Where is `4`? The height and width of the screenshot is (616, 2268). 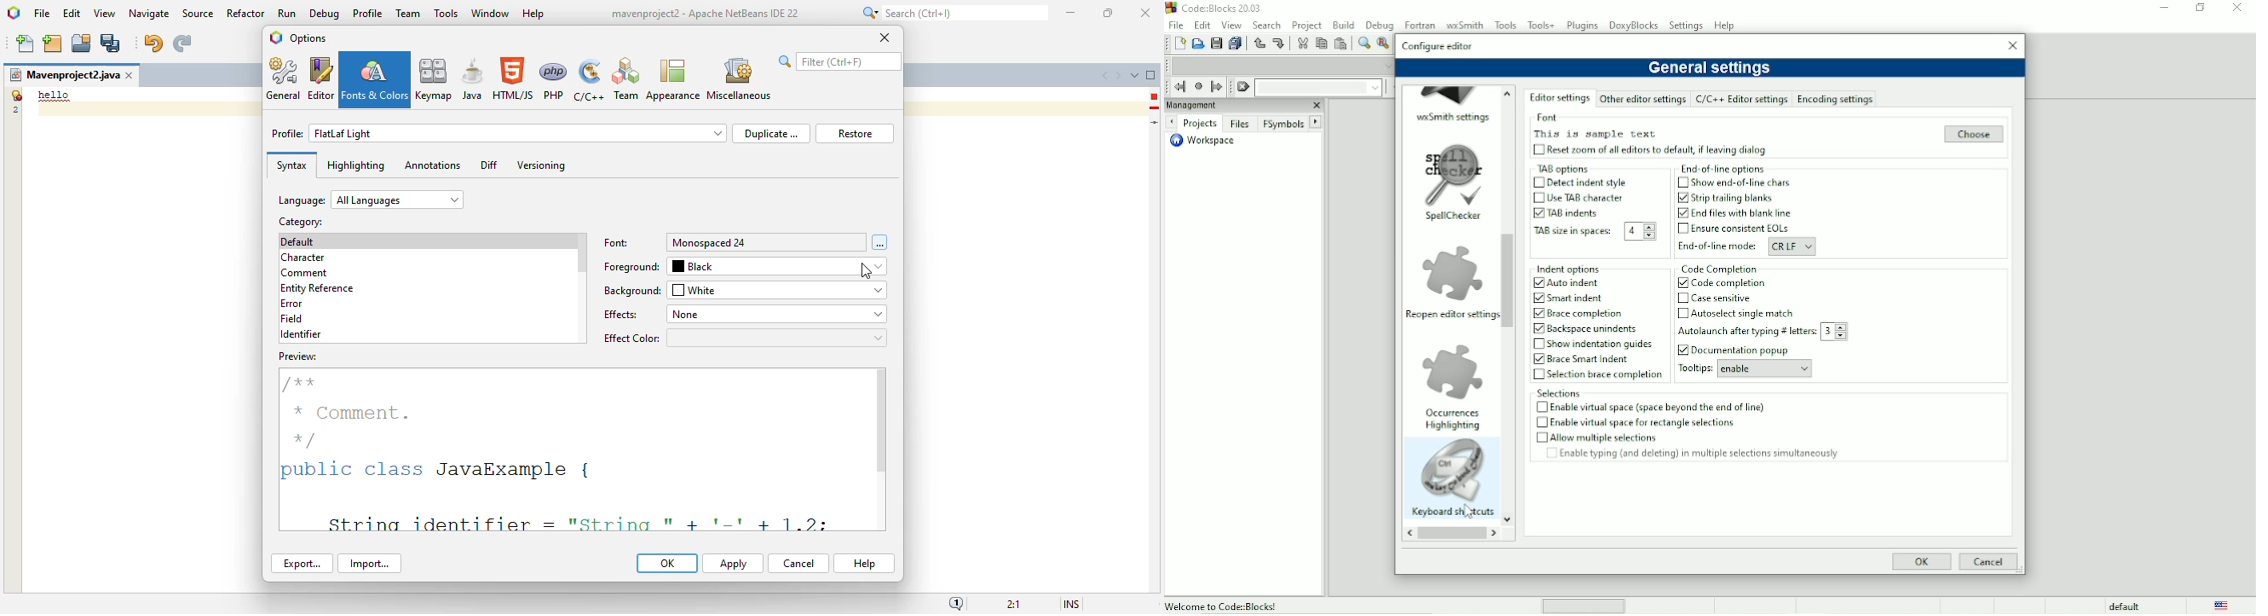 4 is located at coordinates (1632, 232).